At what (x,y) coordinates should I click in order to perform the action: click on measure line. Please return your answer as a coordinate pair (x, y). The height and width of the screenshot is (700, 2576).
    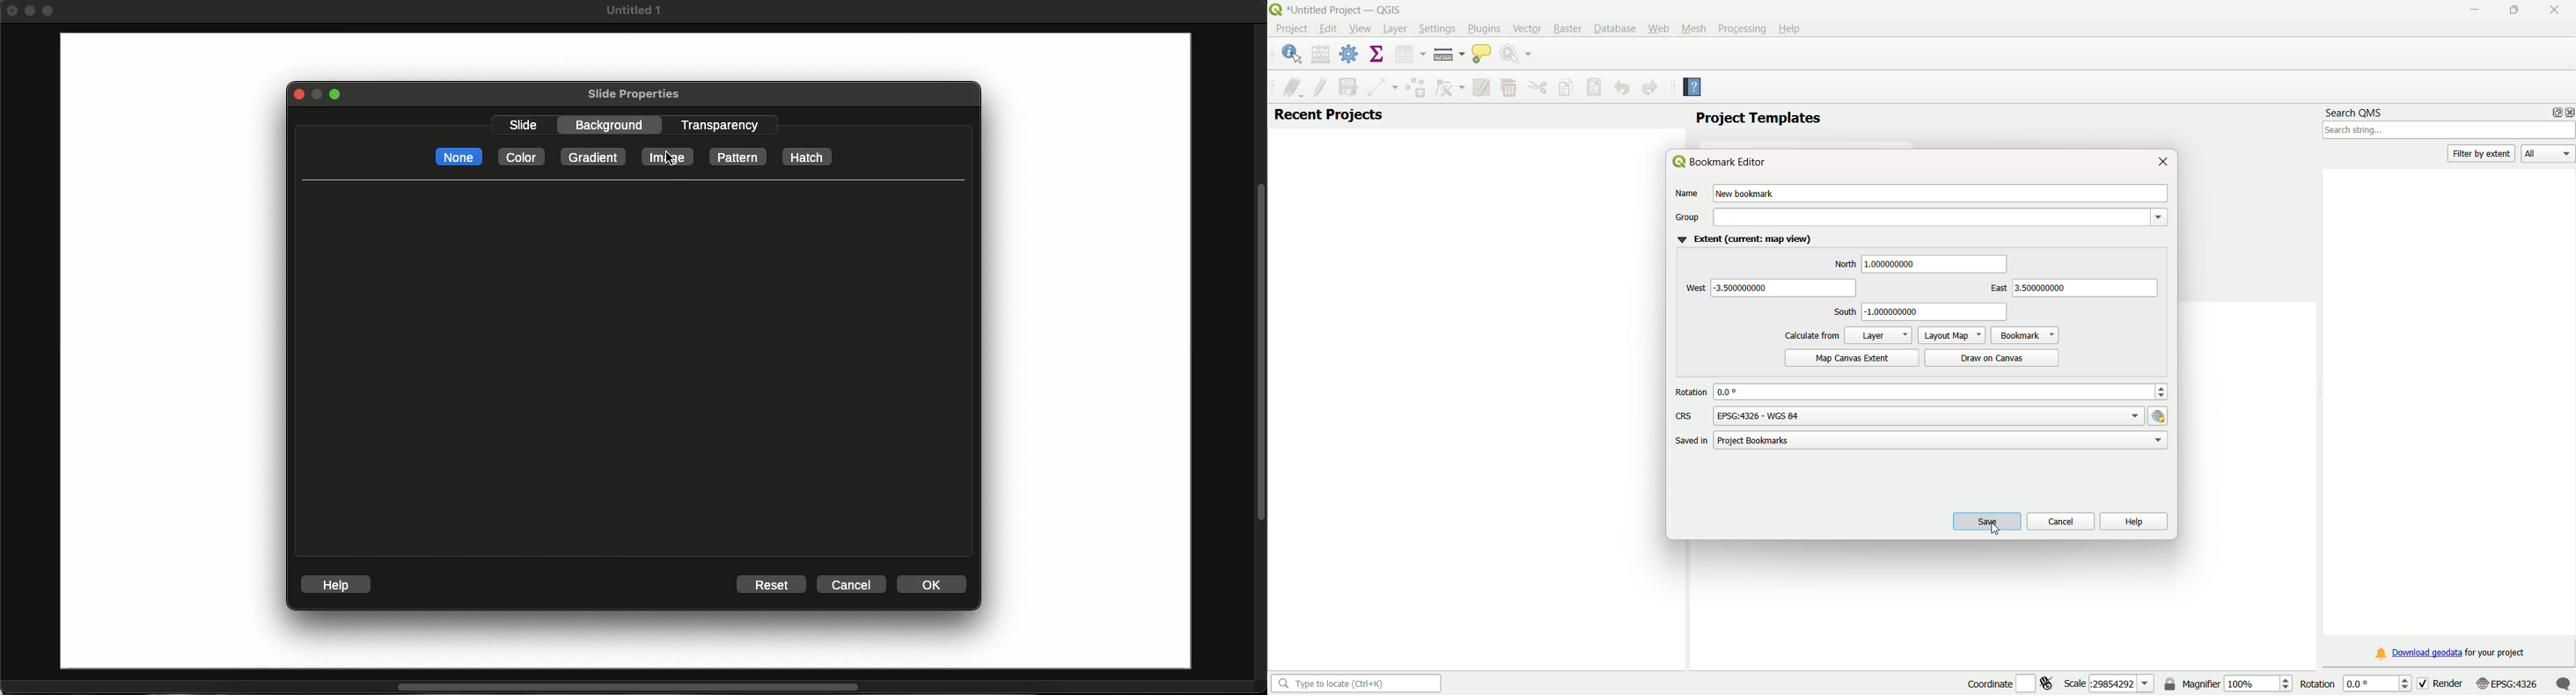
    Looking at the image, I should click on (1448, 55).